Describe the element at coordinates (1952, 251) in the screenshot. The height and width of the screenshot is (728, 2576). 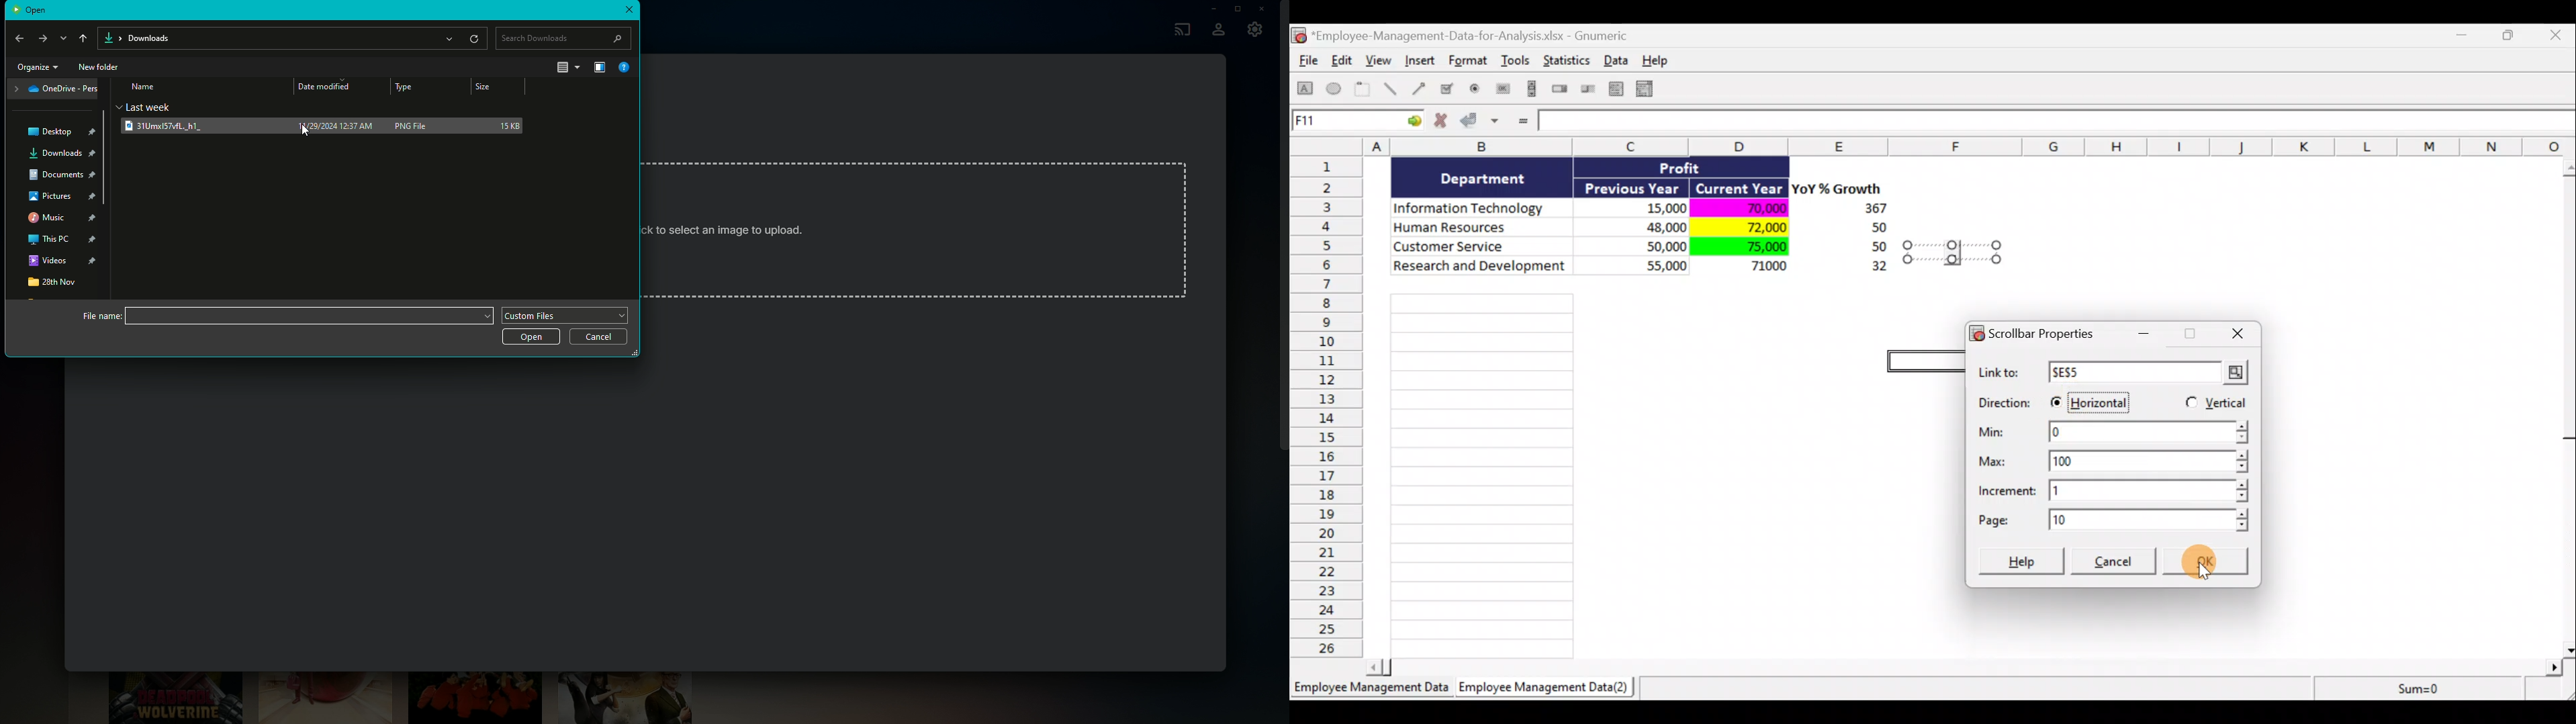
I see `resize handle` at that location.